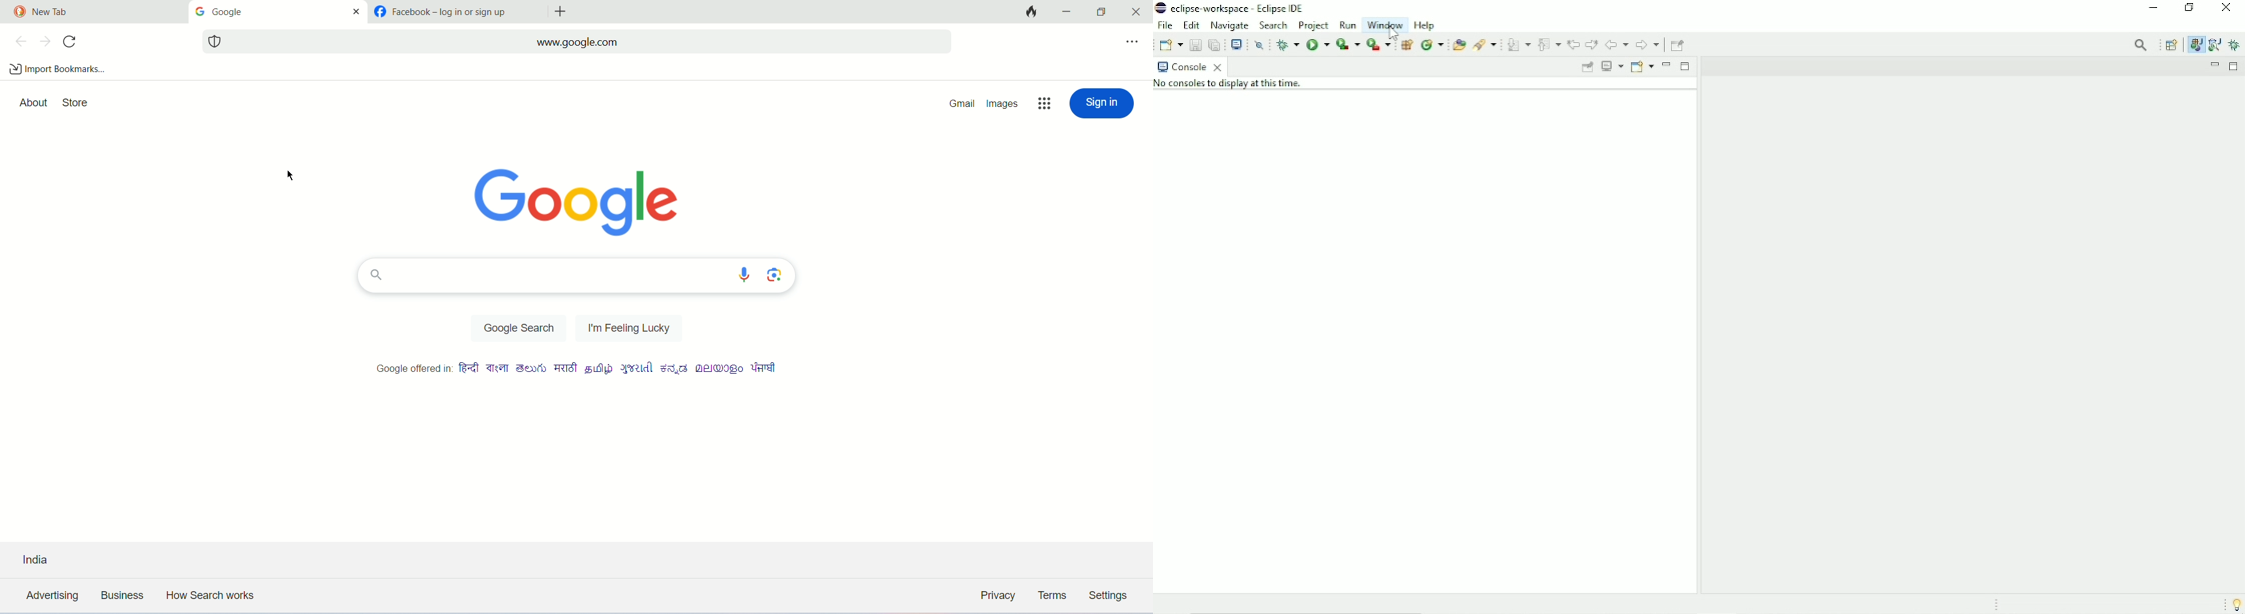 This screenshot has width=2268, height=616. I want to click on business, so click(120, 595).